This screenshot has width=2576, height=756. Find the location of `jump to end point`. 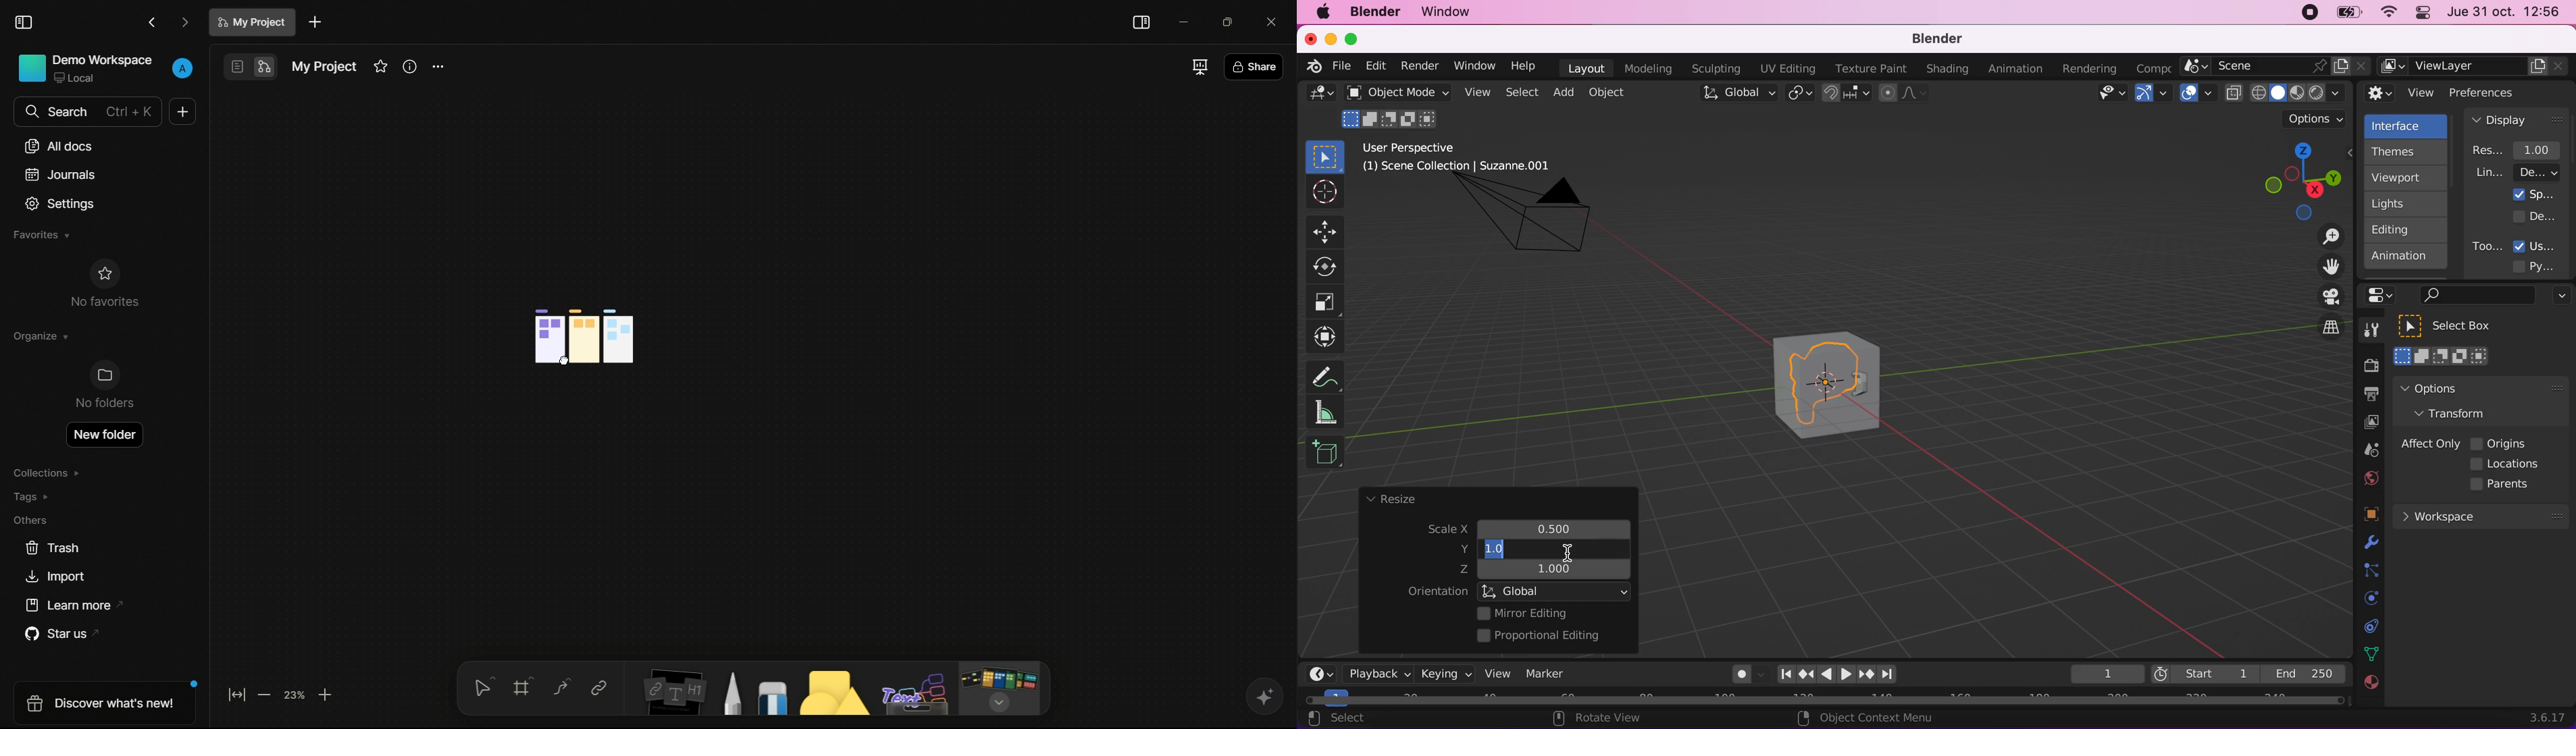

jump to end point is located at coordinates (1783, 674).